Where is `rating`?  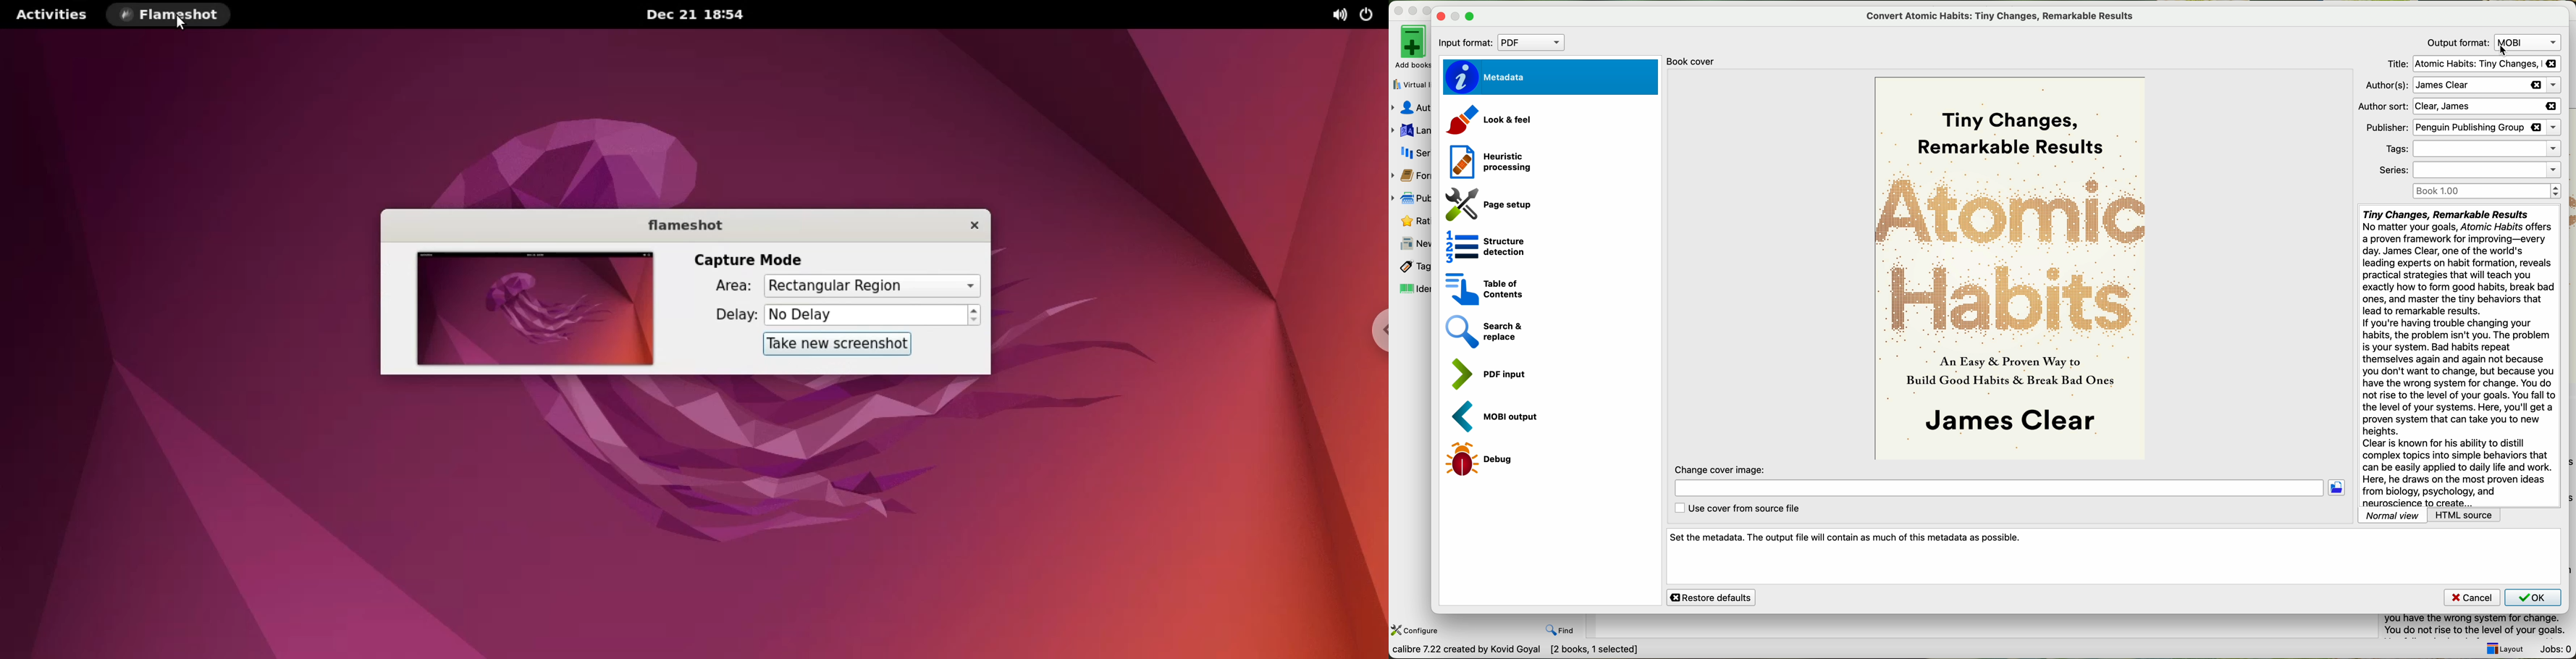 rating is located at coordinates (1409, 221).